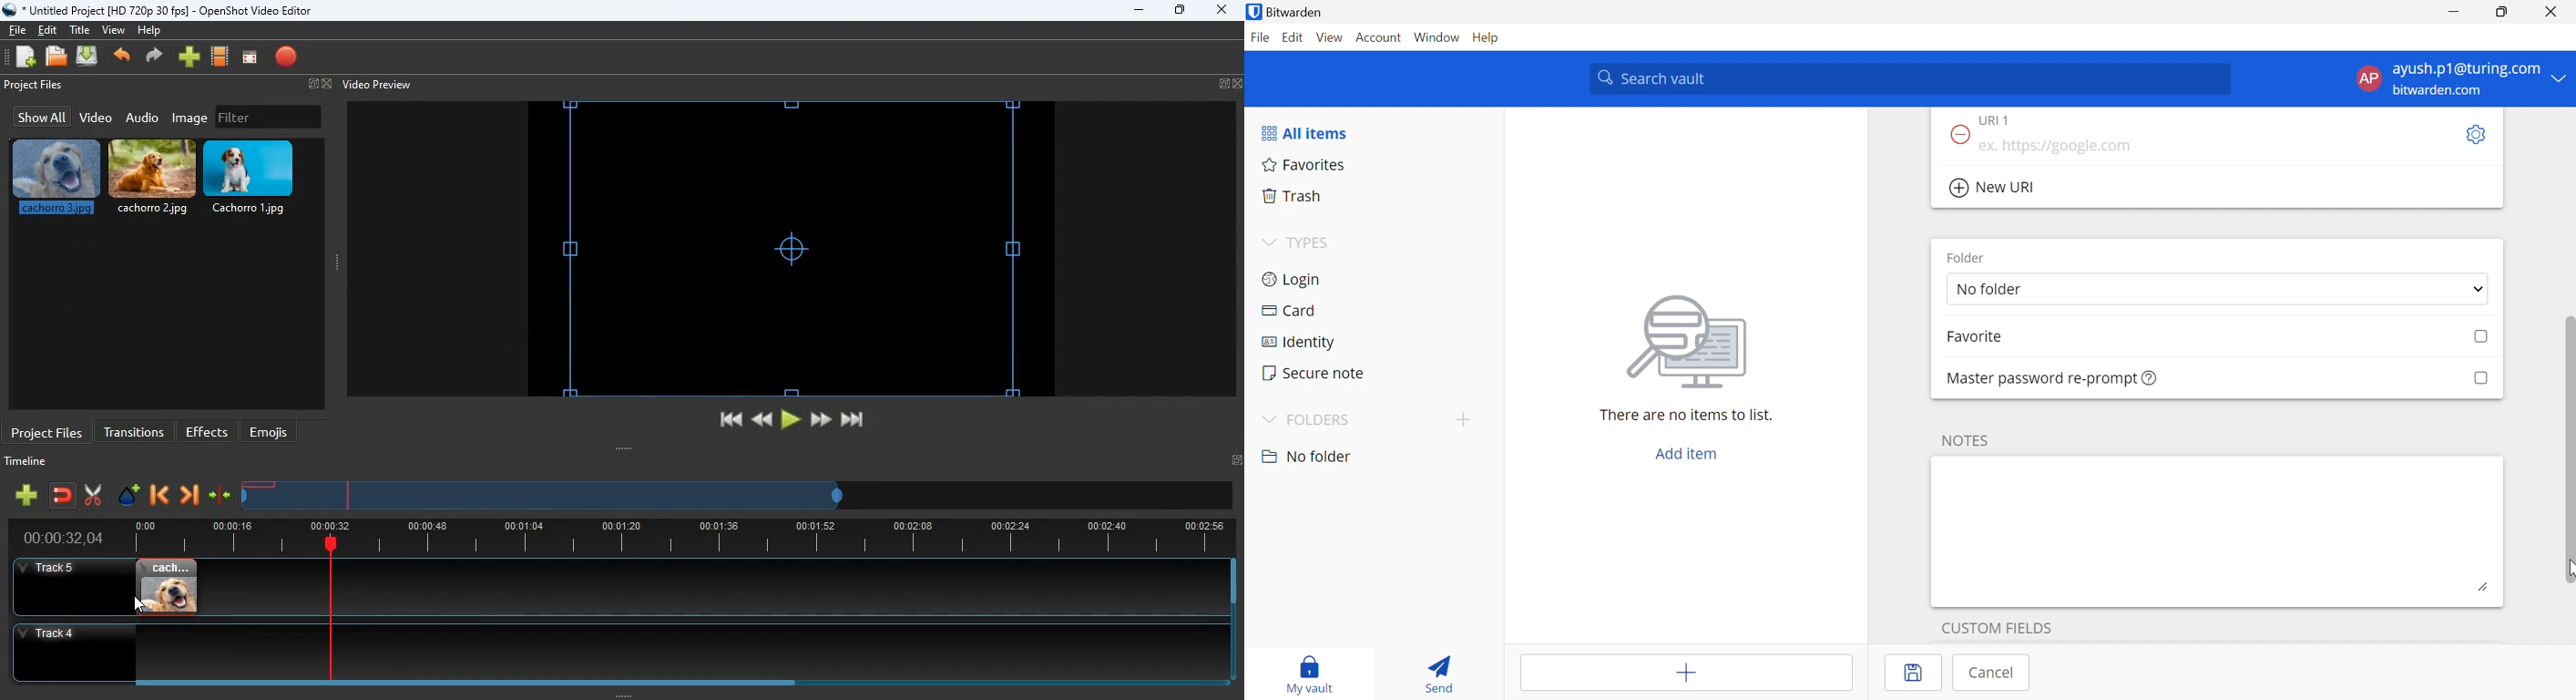  I want to click on Bitwarden, so click(1287, 12).